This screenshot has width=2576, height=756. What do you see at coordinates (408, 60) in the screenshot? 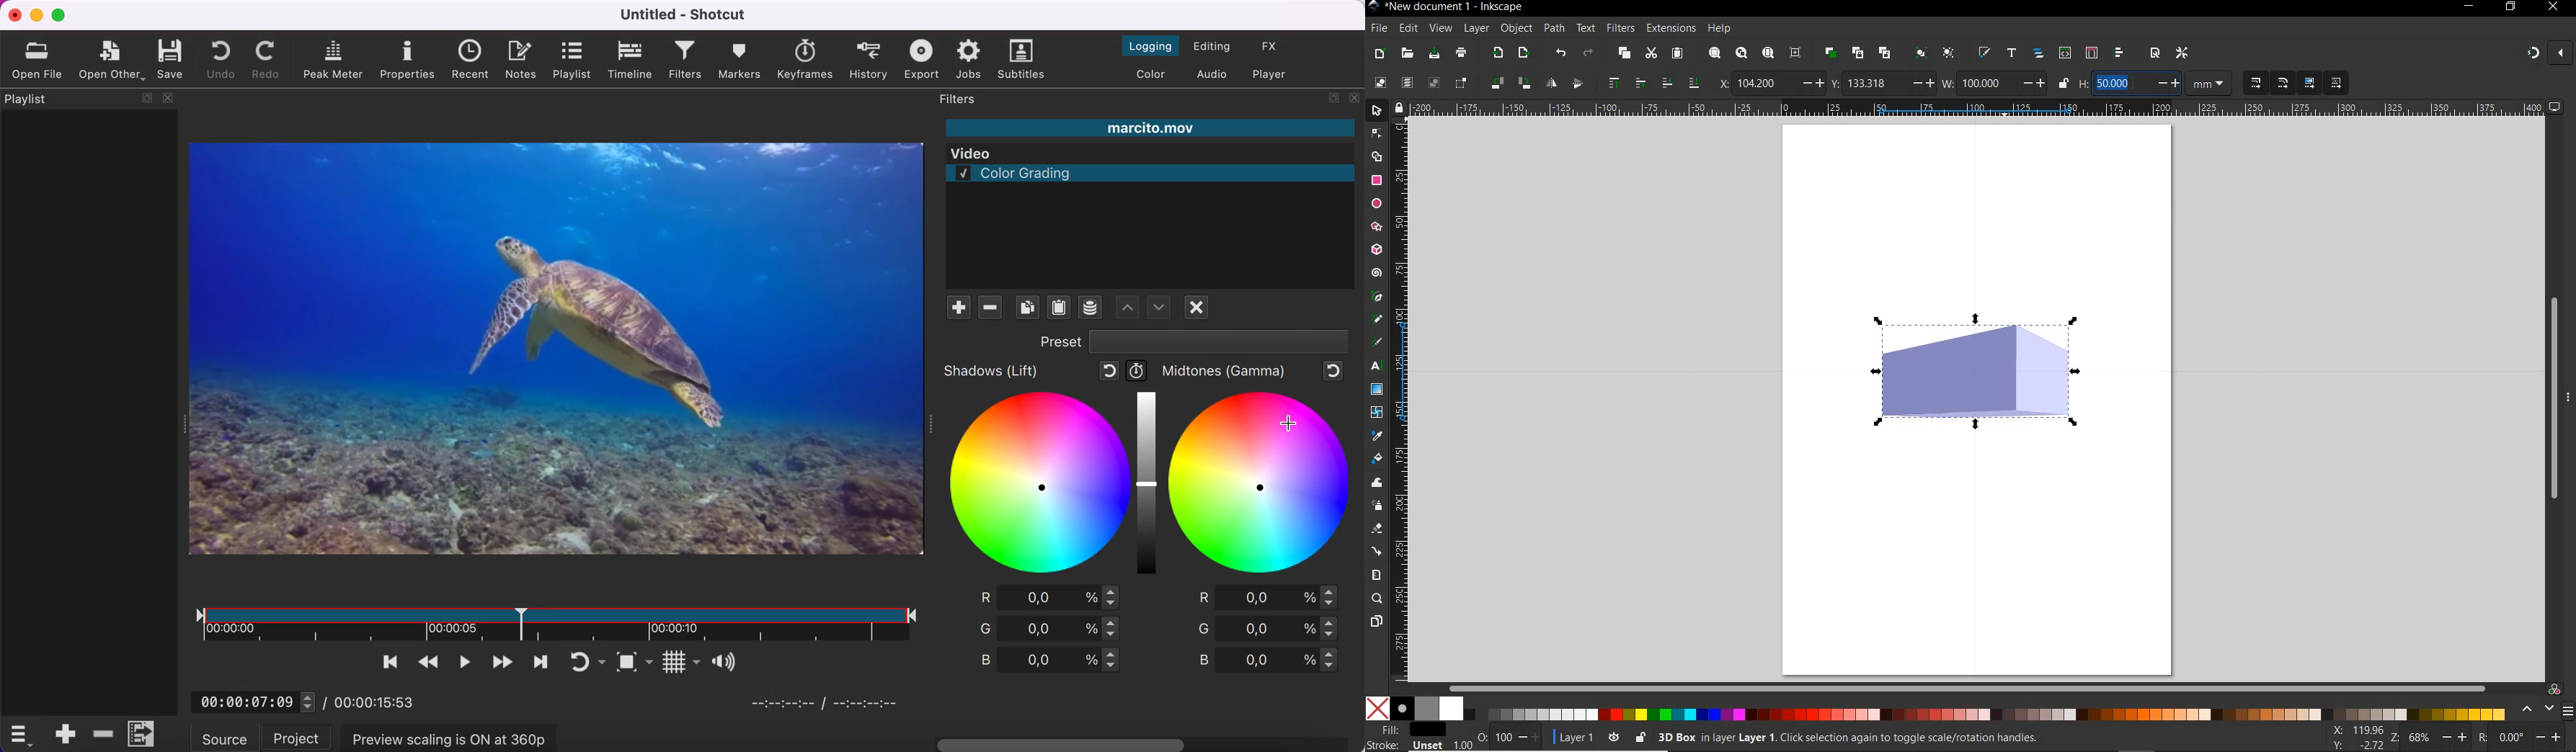
I see `properties` at bounding box center [408, 60].